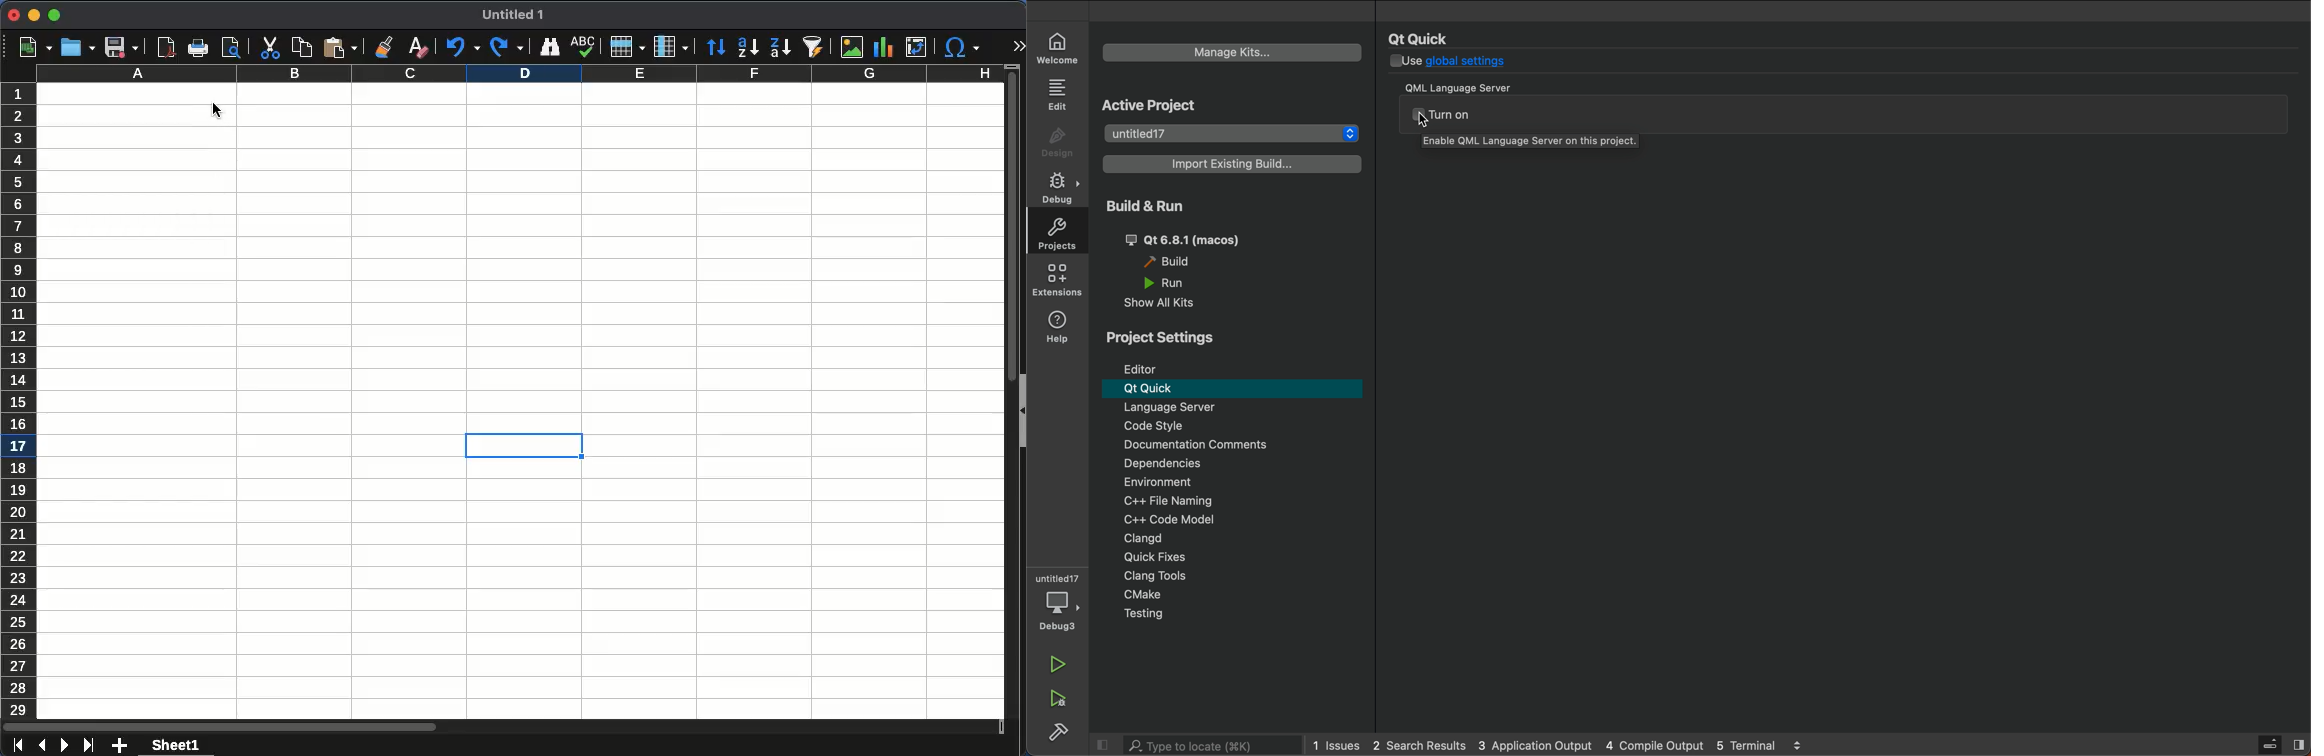 The image size is (2324, 756). I want to click on cut, so click(269, 48).